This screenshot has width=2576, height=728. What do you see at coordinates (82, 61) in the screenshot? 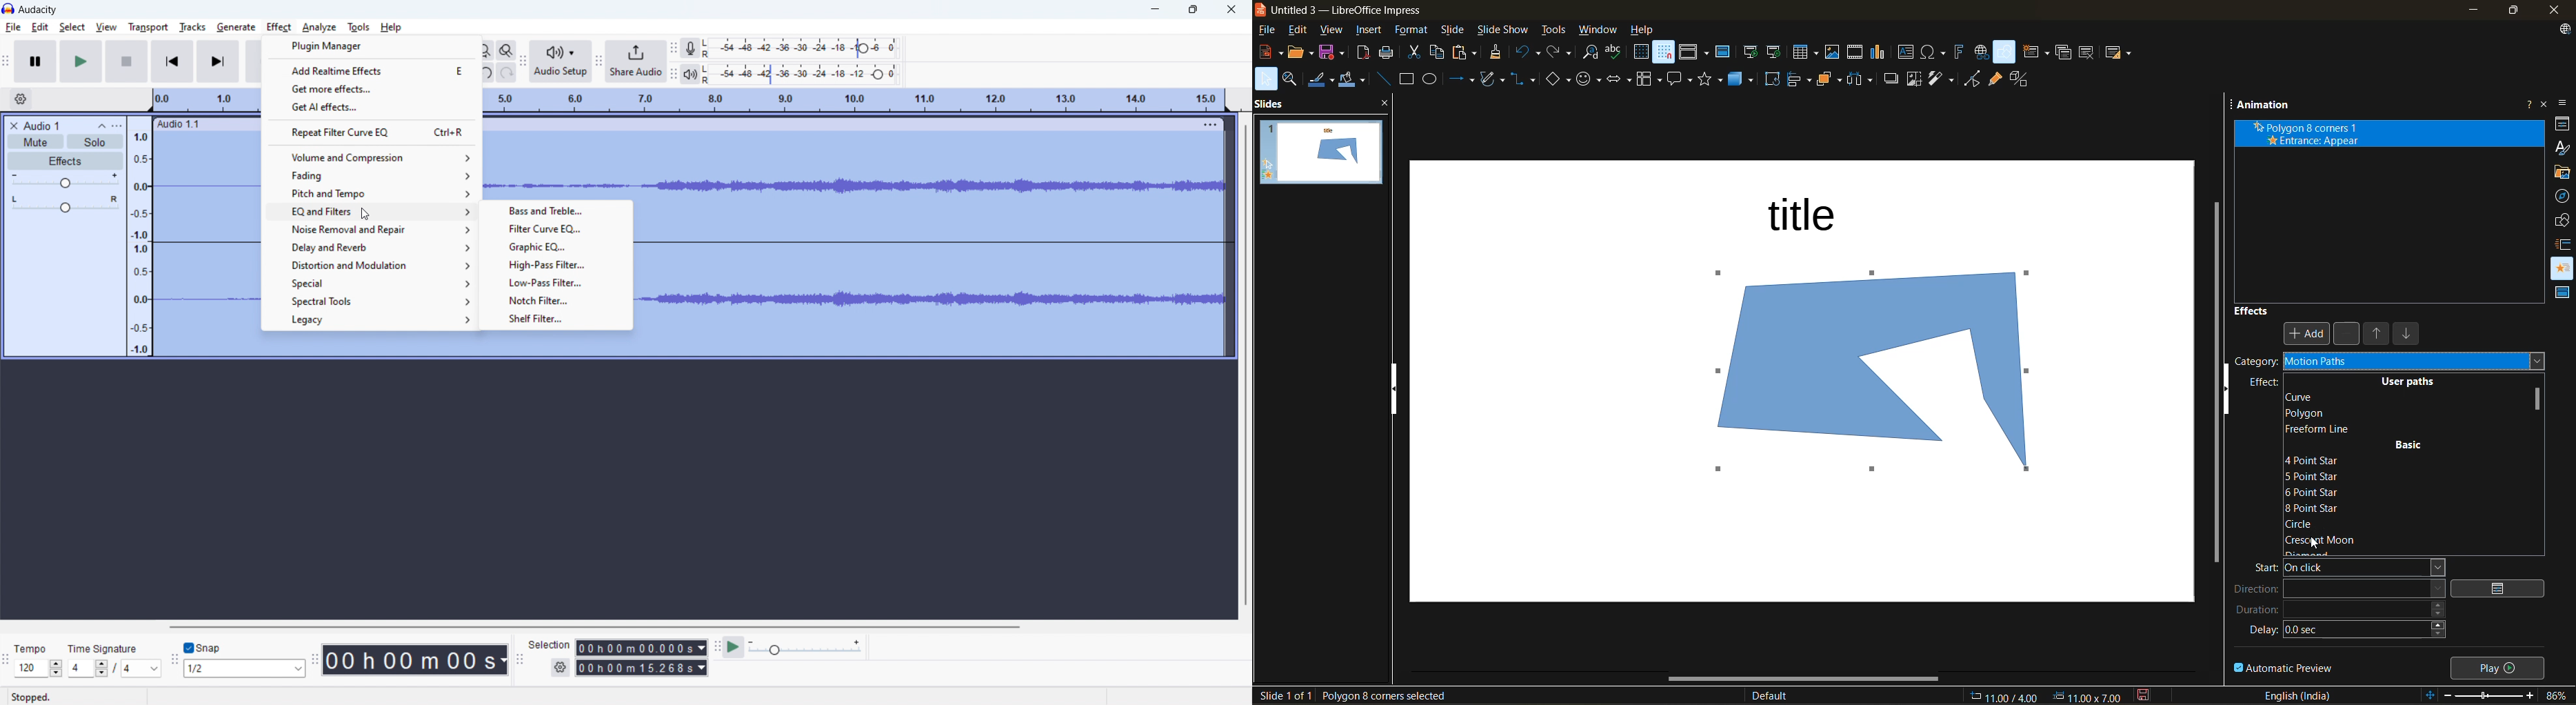
I see `play` at bounding box center [82, 61].